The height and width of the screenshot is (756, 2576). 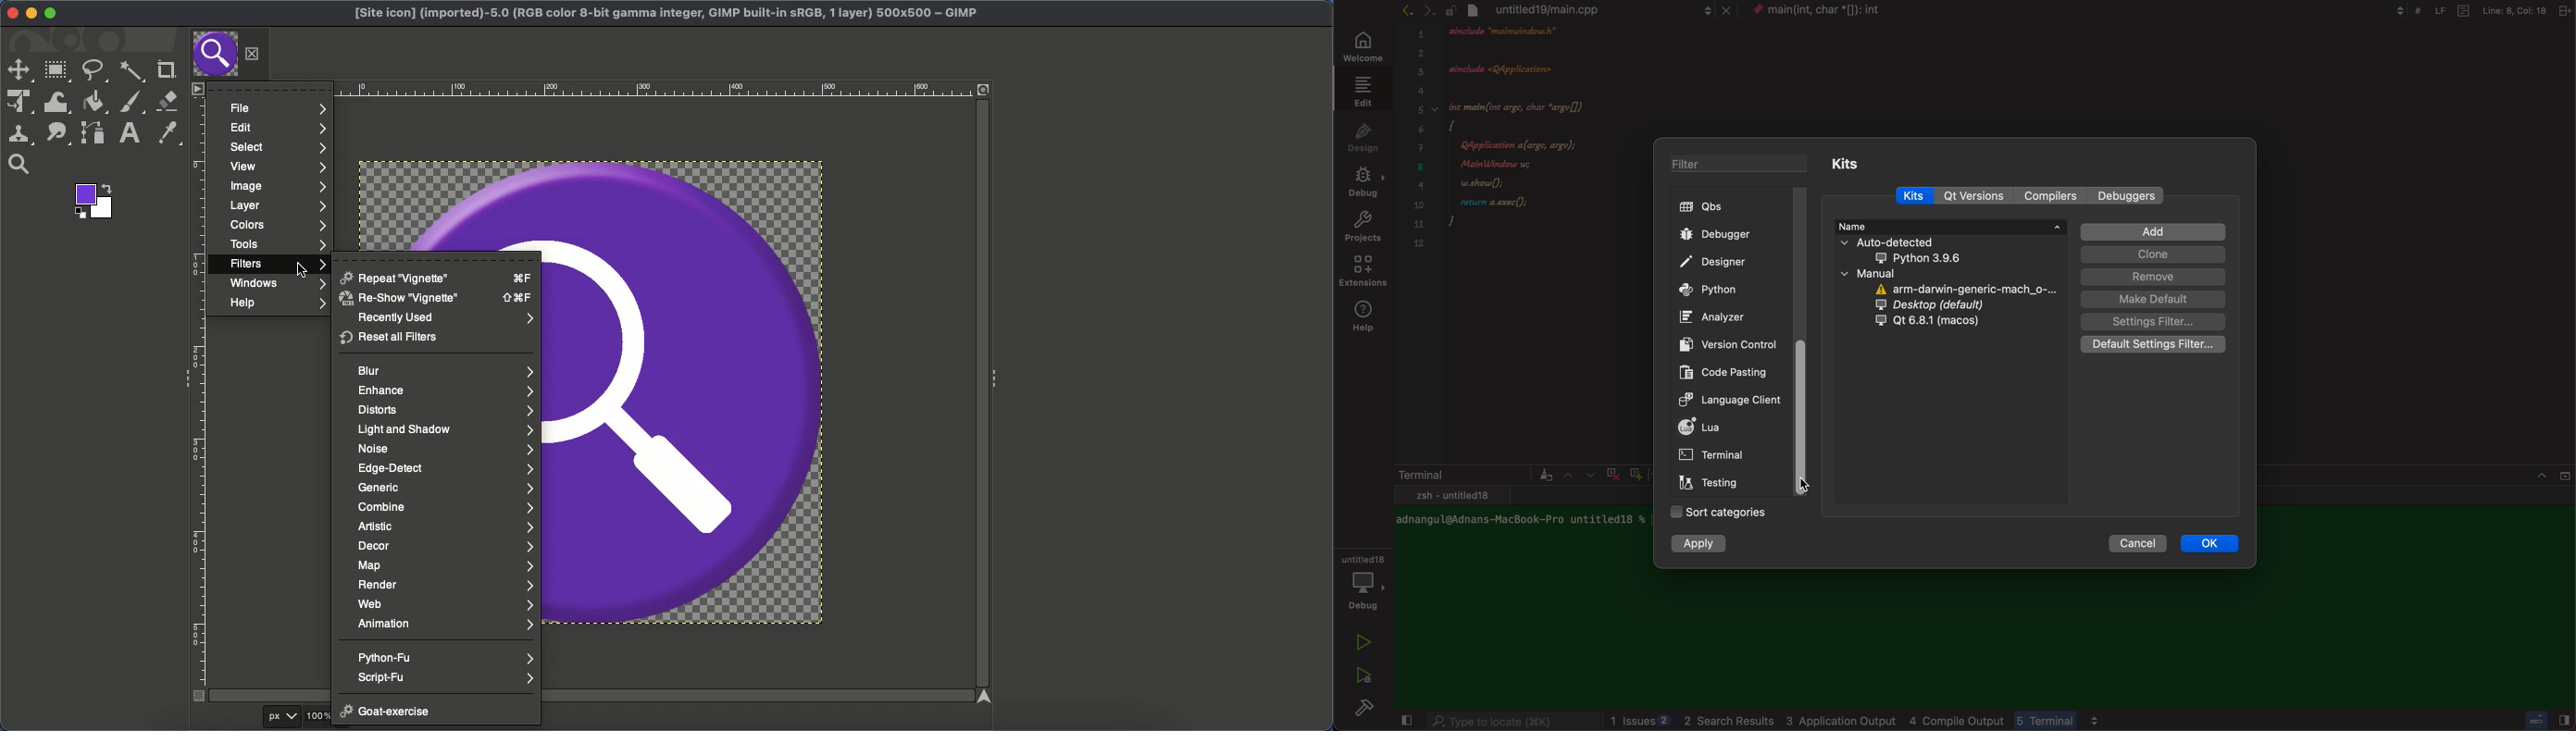 What do you see at coordinates (285, 717) in the screenshot?
I see `px` at bounding box center [285, 717].